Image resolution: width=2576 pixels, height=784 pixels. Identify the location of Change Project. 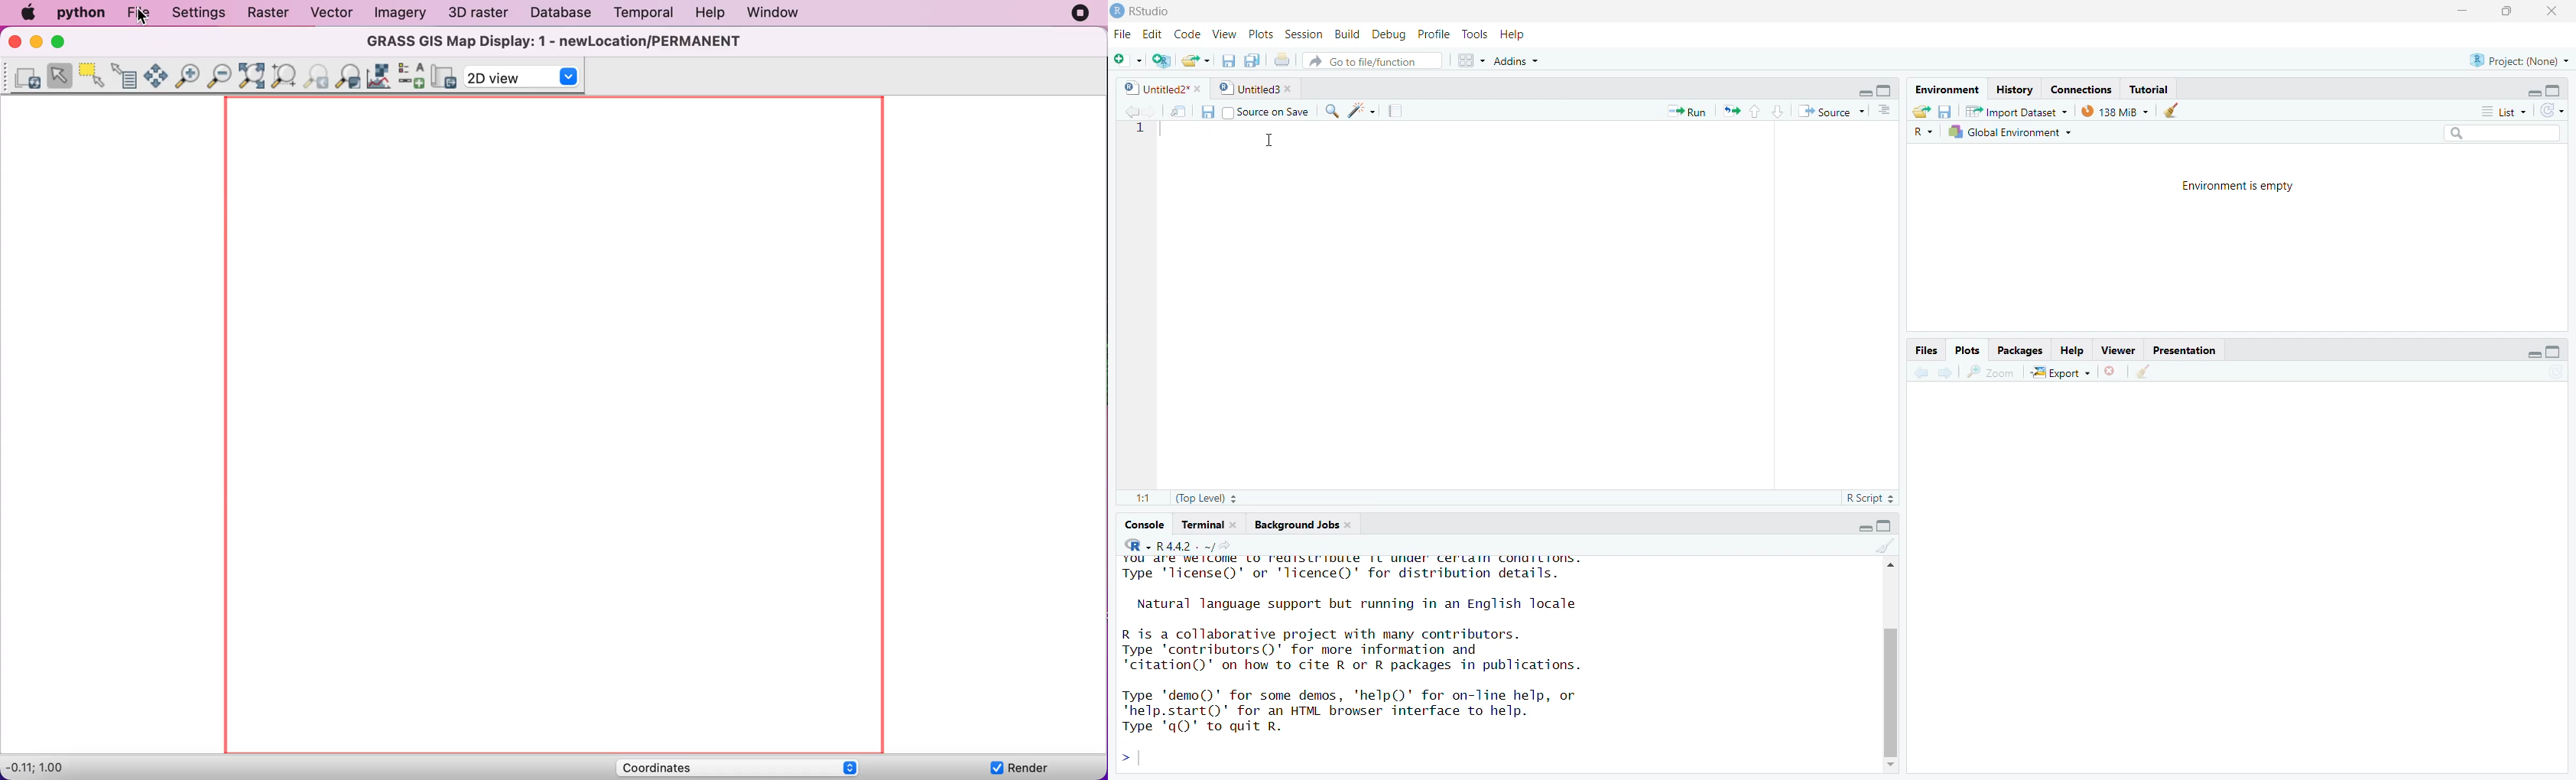
(1161, 57).